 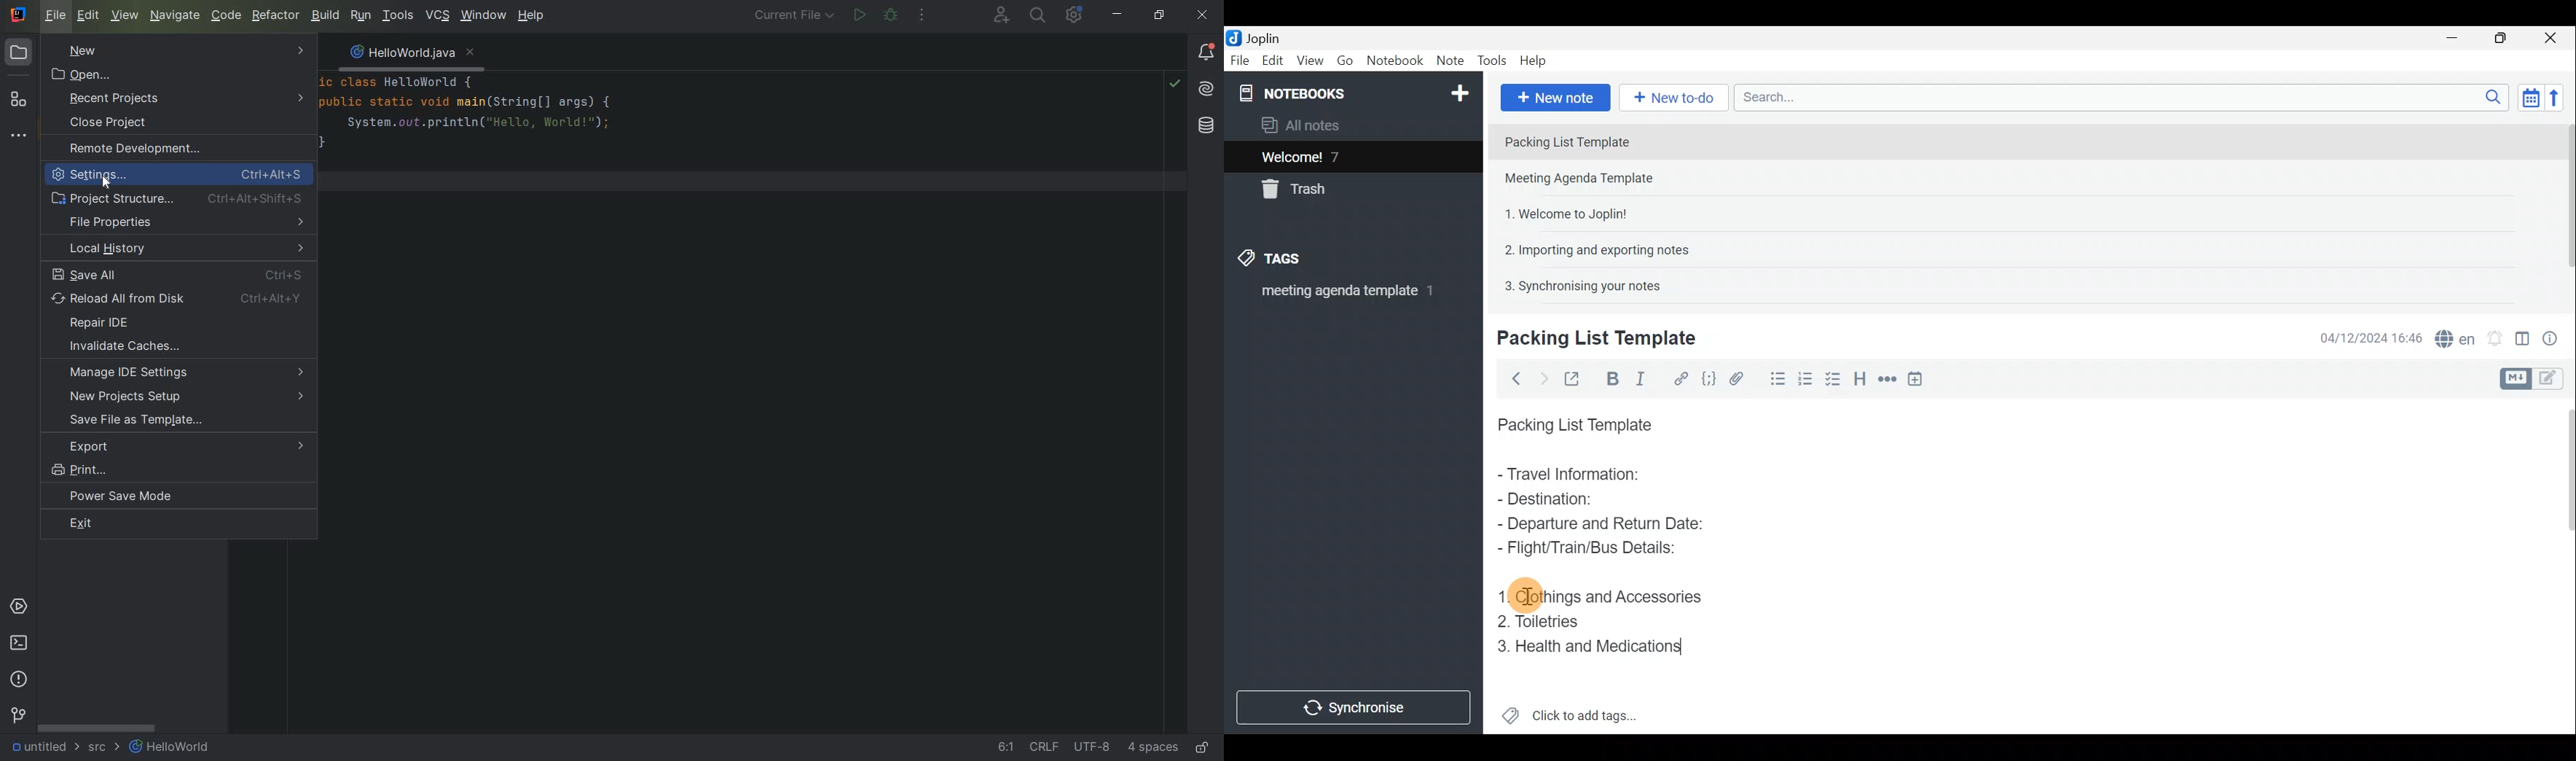 I want to click on Notebook, so click(x=1351, y=92).